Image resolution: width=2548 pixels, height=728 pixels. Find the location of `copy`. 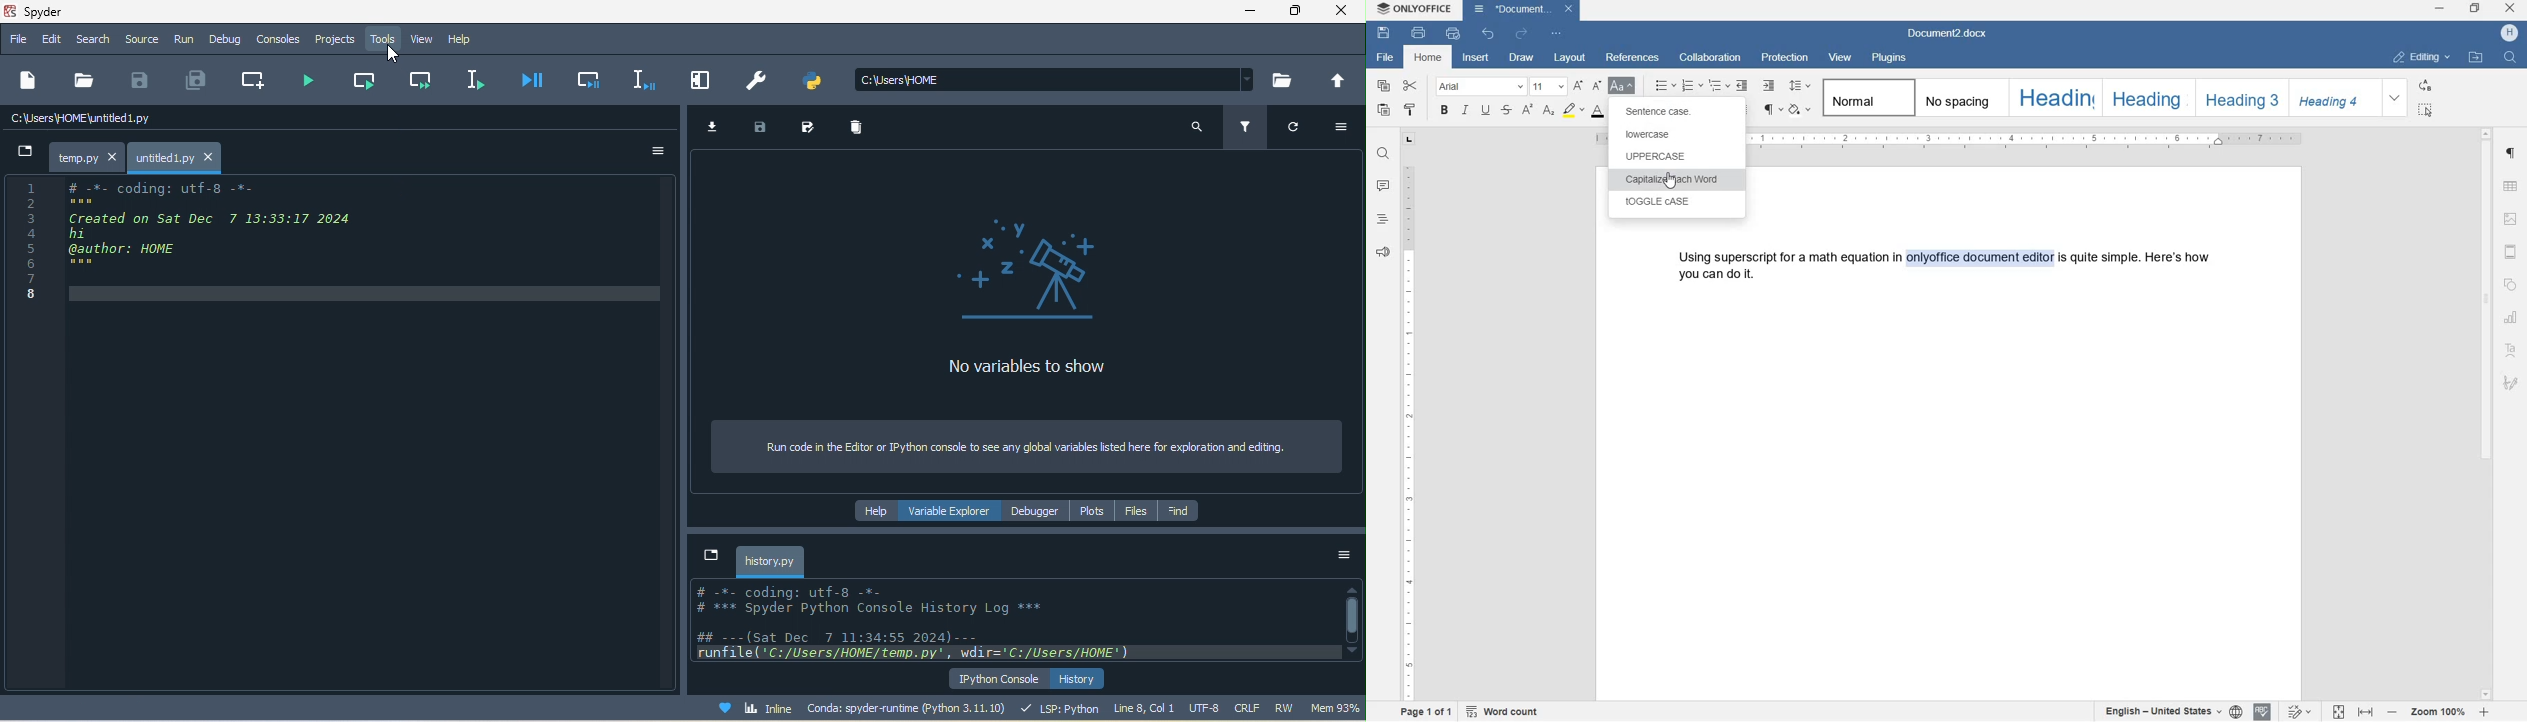

copy is located at coordinates (1384, 86).